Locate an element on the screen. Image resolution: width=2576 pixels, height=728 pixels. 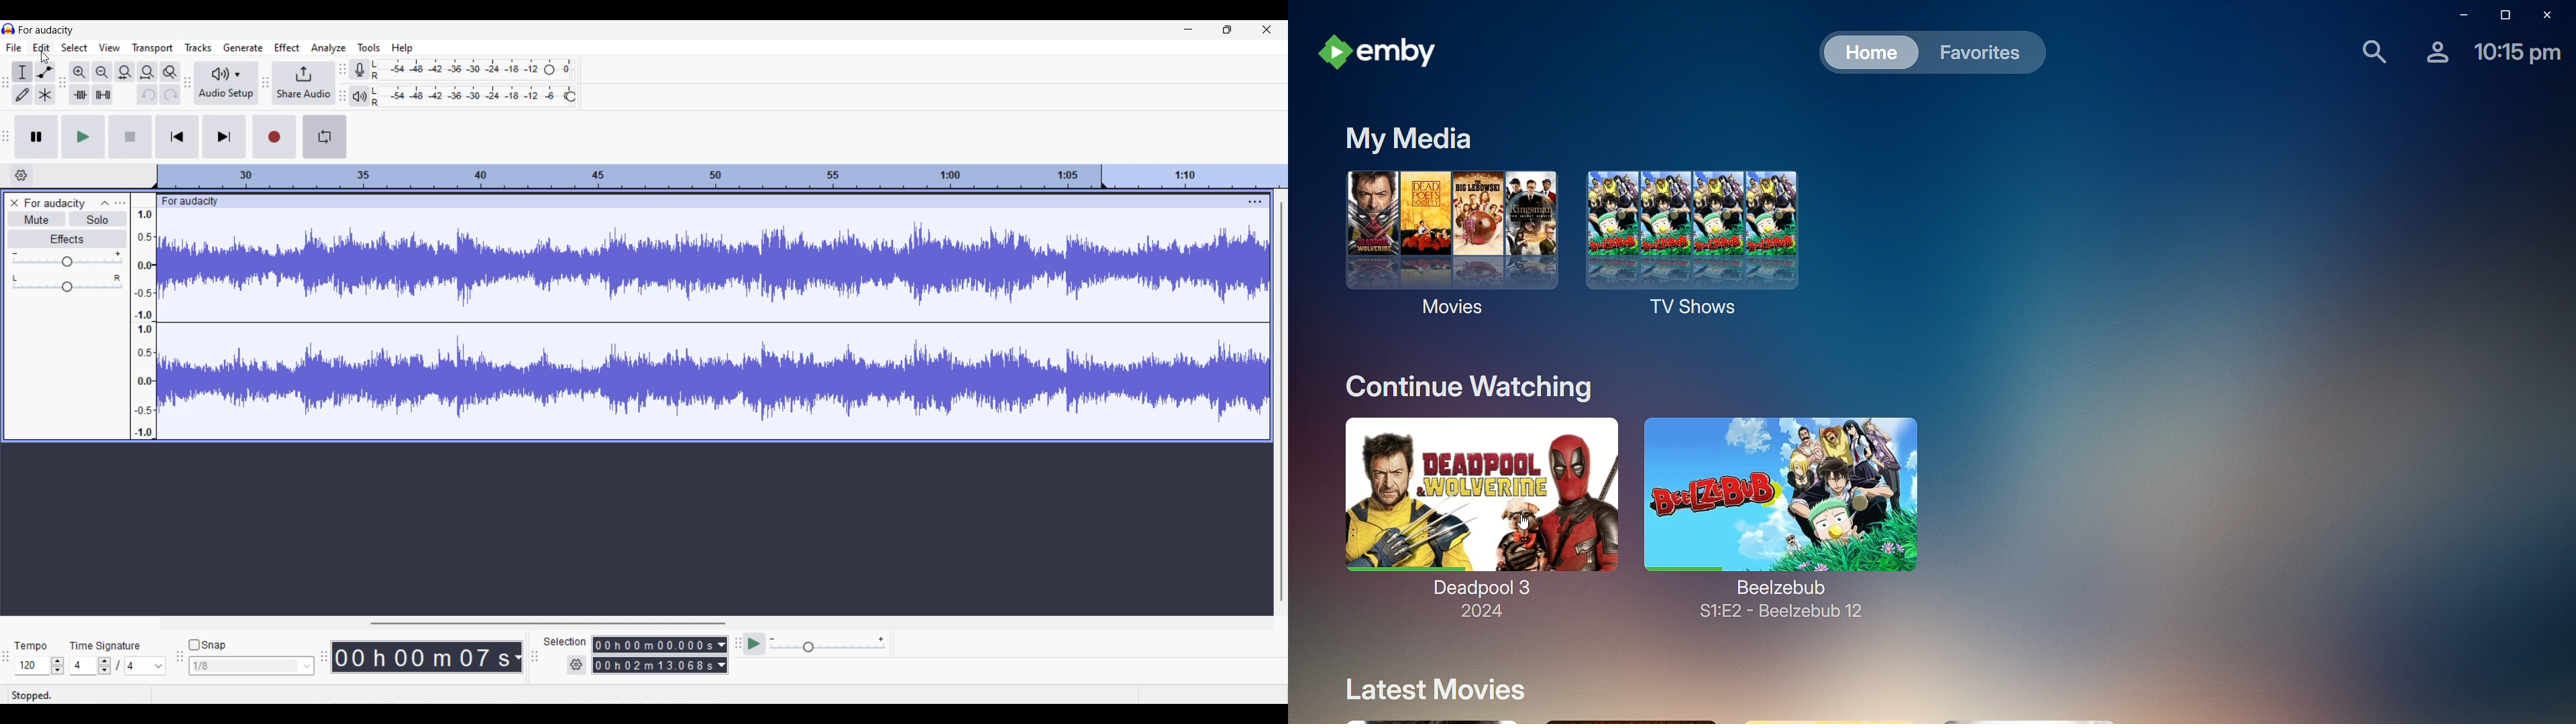
1/8 is located at coordinates (251, 665).